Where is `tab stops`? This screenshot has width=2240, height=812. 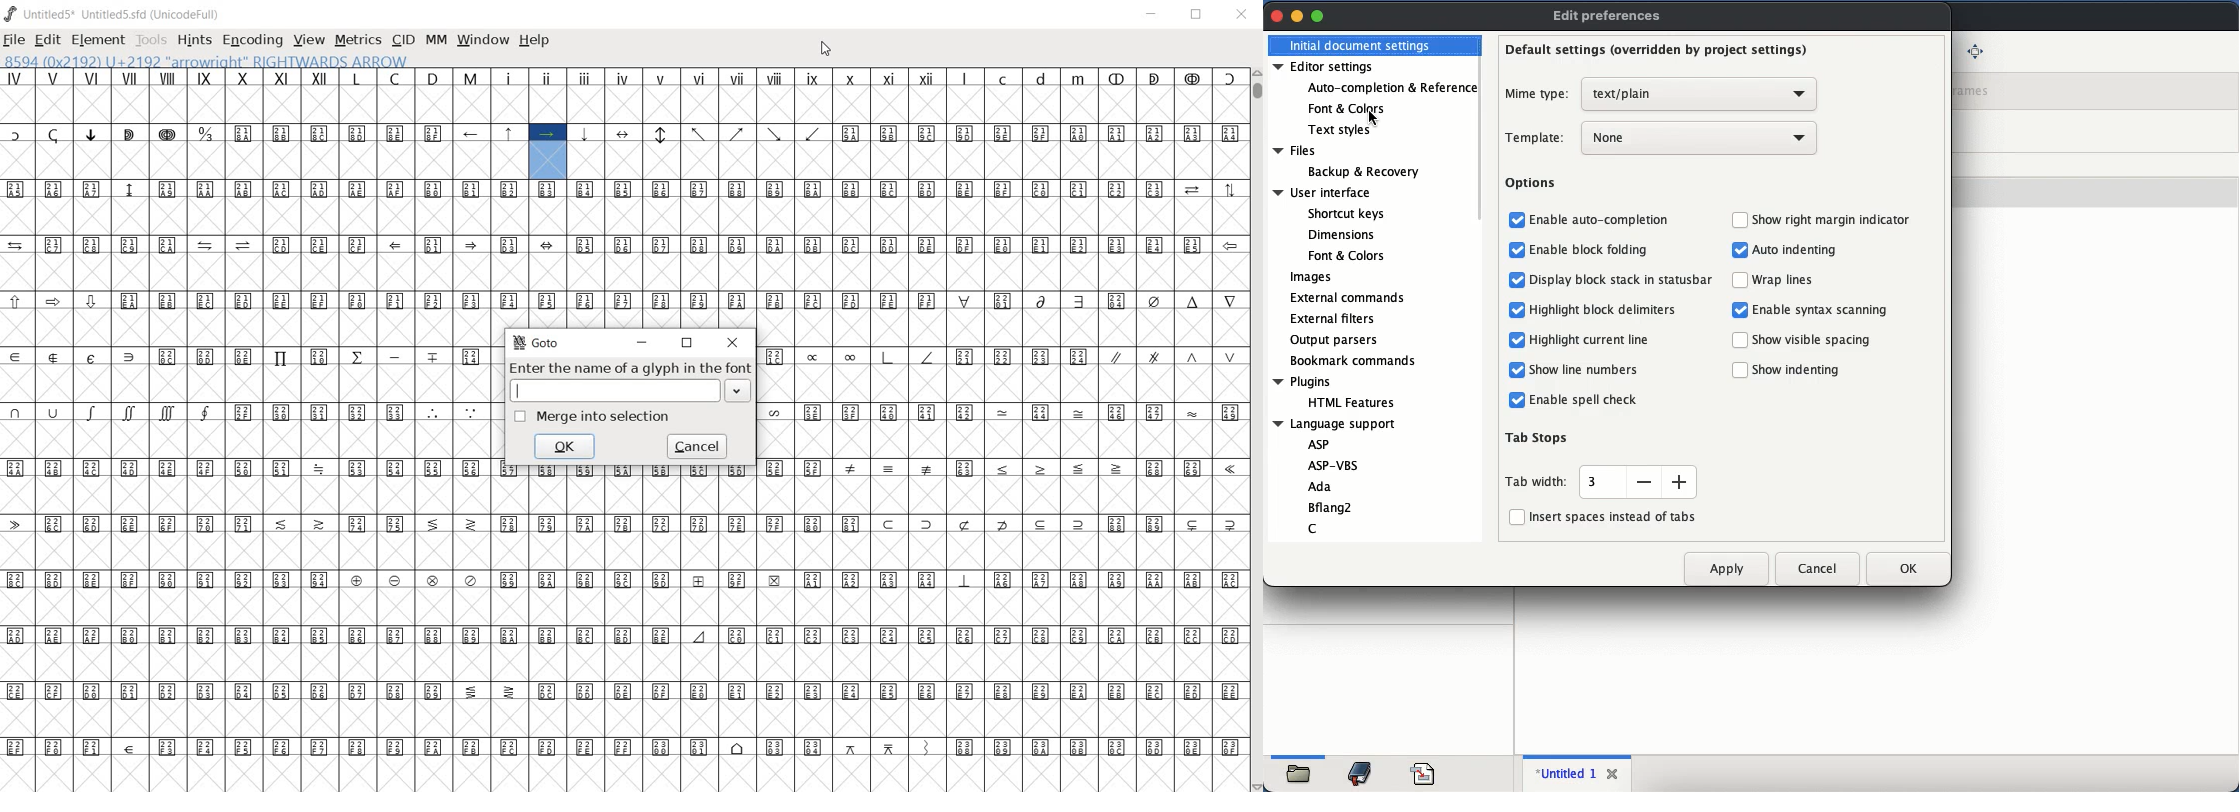
tab stops is located at coordinates (1541, 439).